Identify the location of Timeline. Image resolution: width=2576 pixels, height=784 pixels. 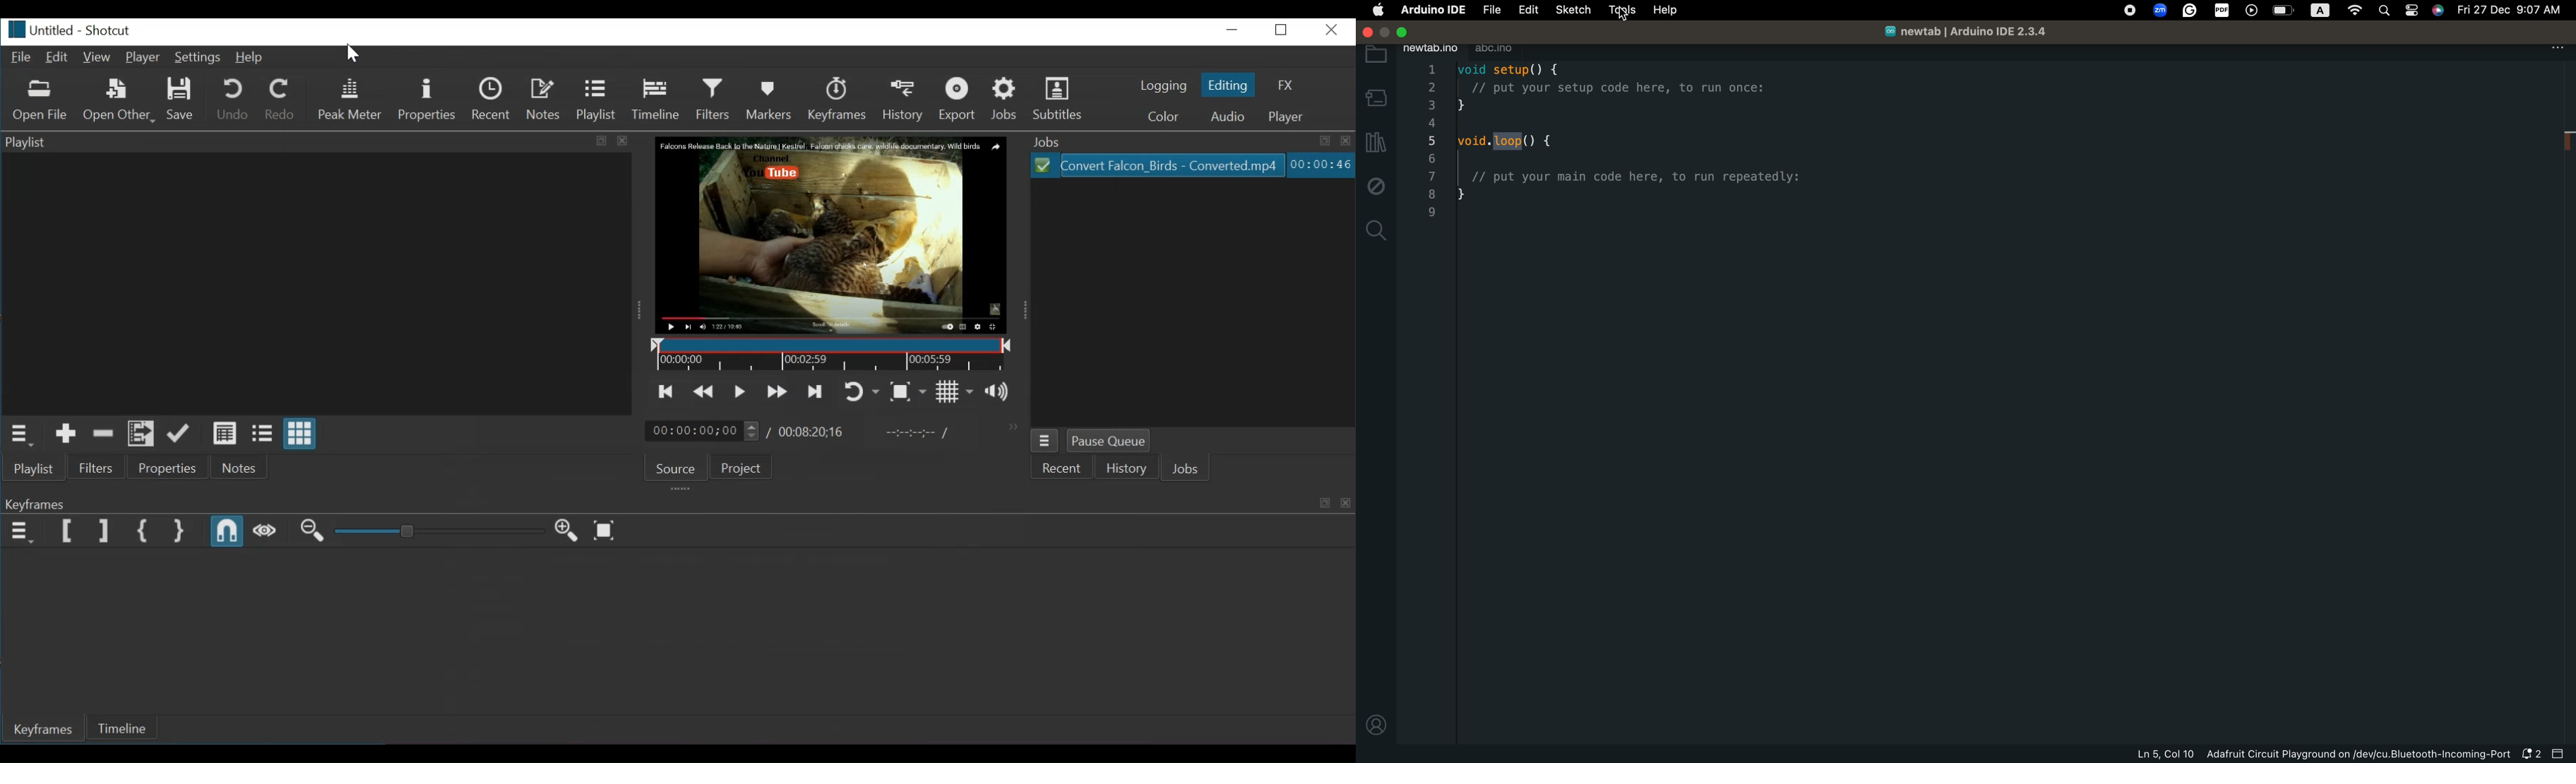
(656, 100).